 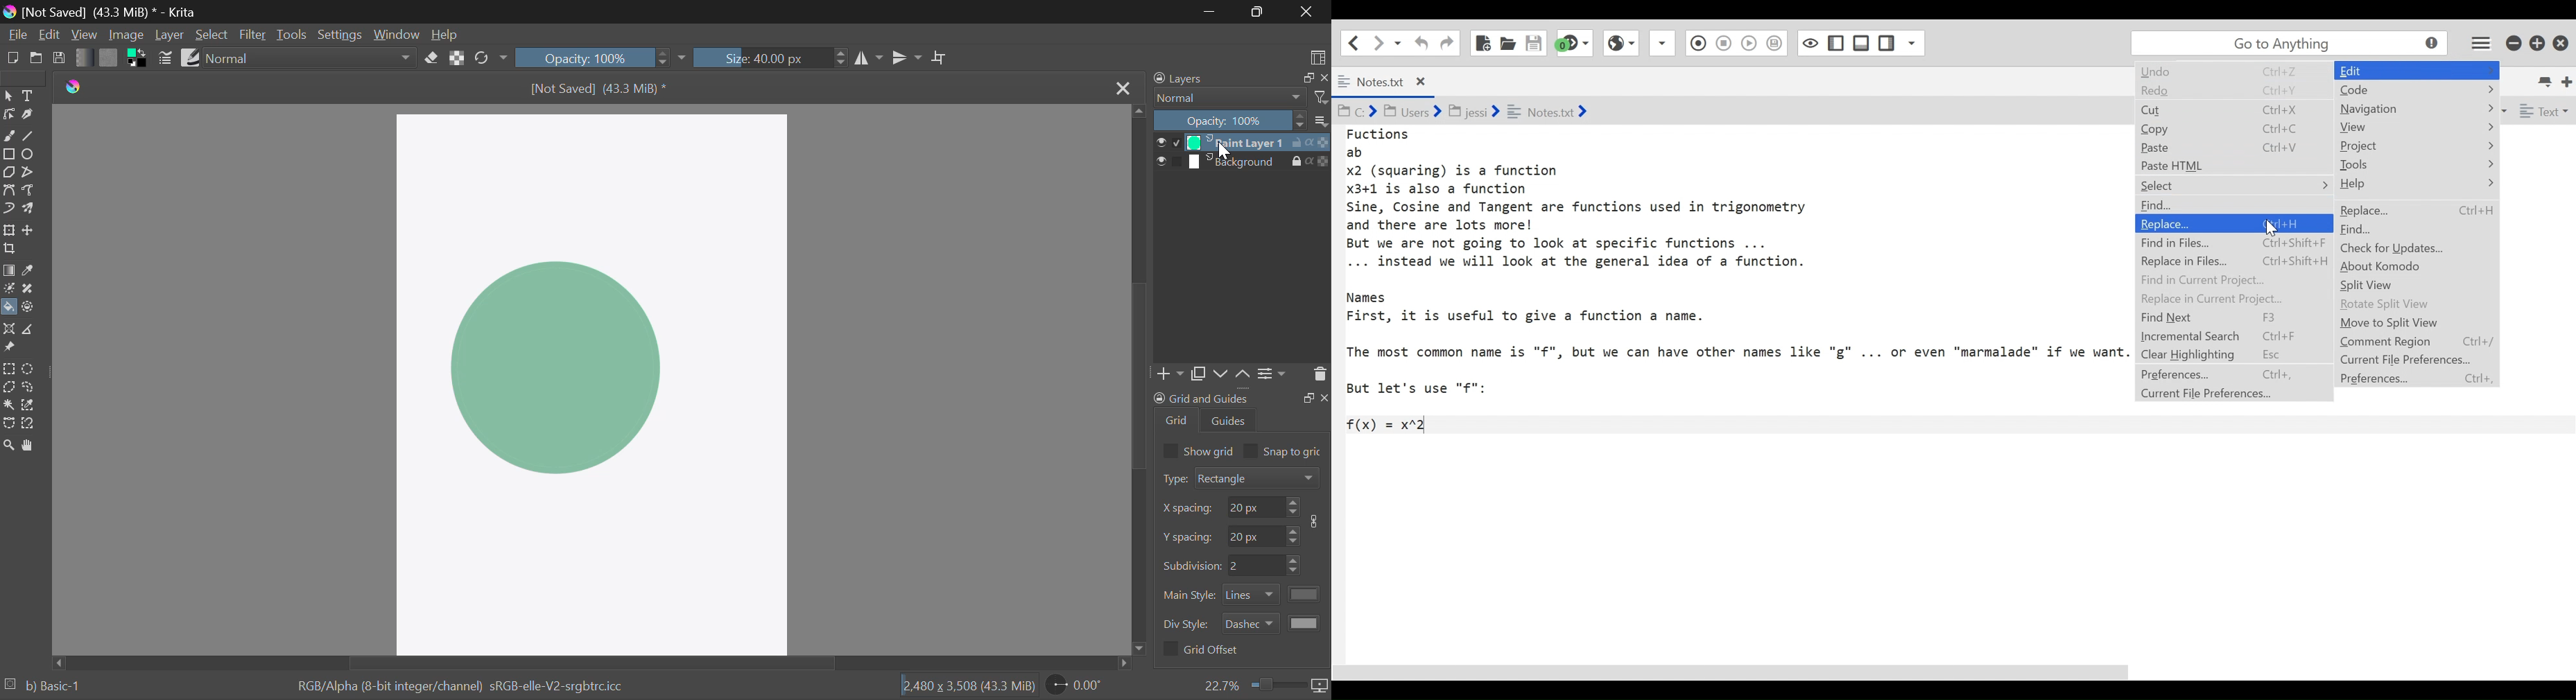 I want to click on Tools, so click(x=292, y=34).